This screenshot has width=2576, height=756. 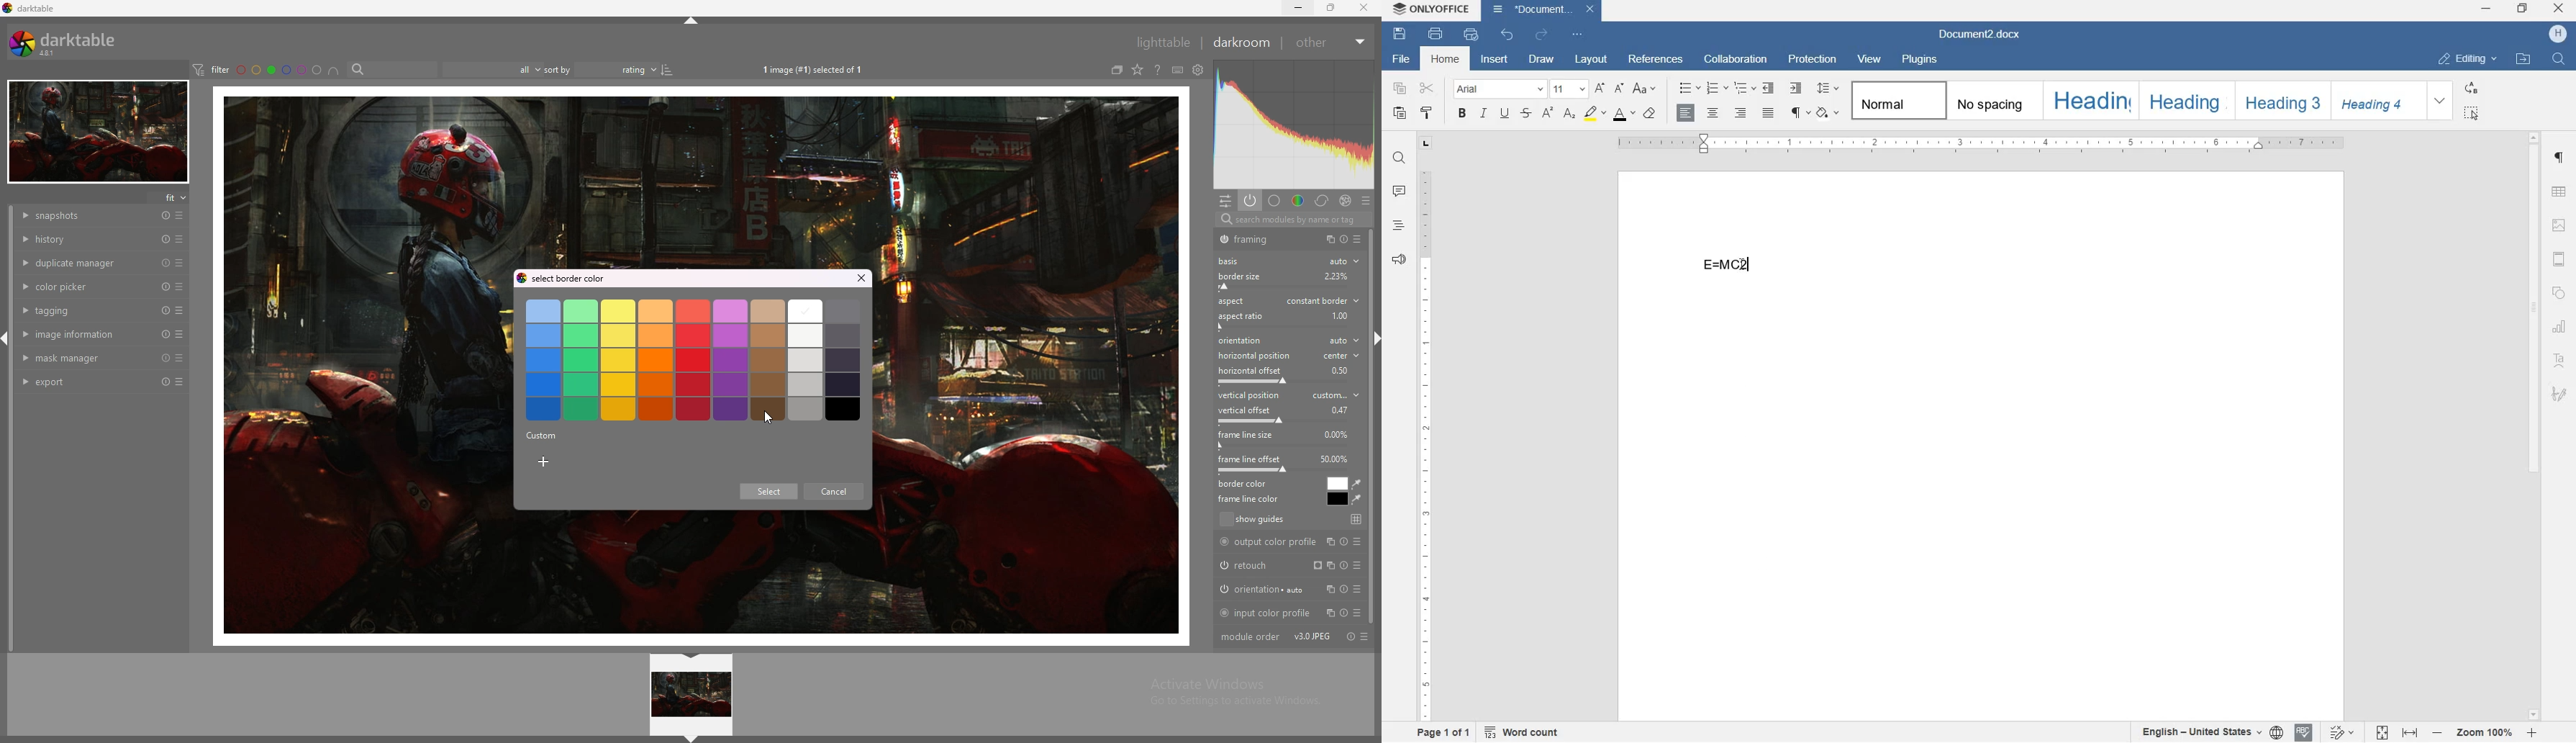 What do you see at coordinates (1292, 611) in the screenshot?
I see `input color profile` at bounding box center [1292, 611].